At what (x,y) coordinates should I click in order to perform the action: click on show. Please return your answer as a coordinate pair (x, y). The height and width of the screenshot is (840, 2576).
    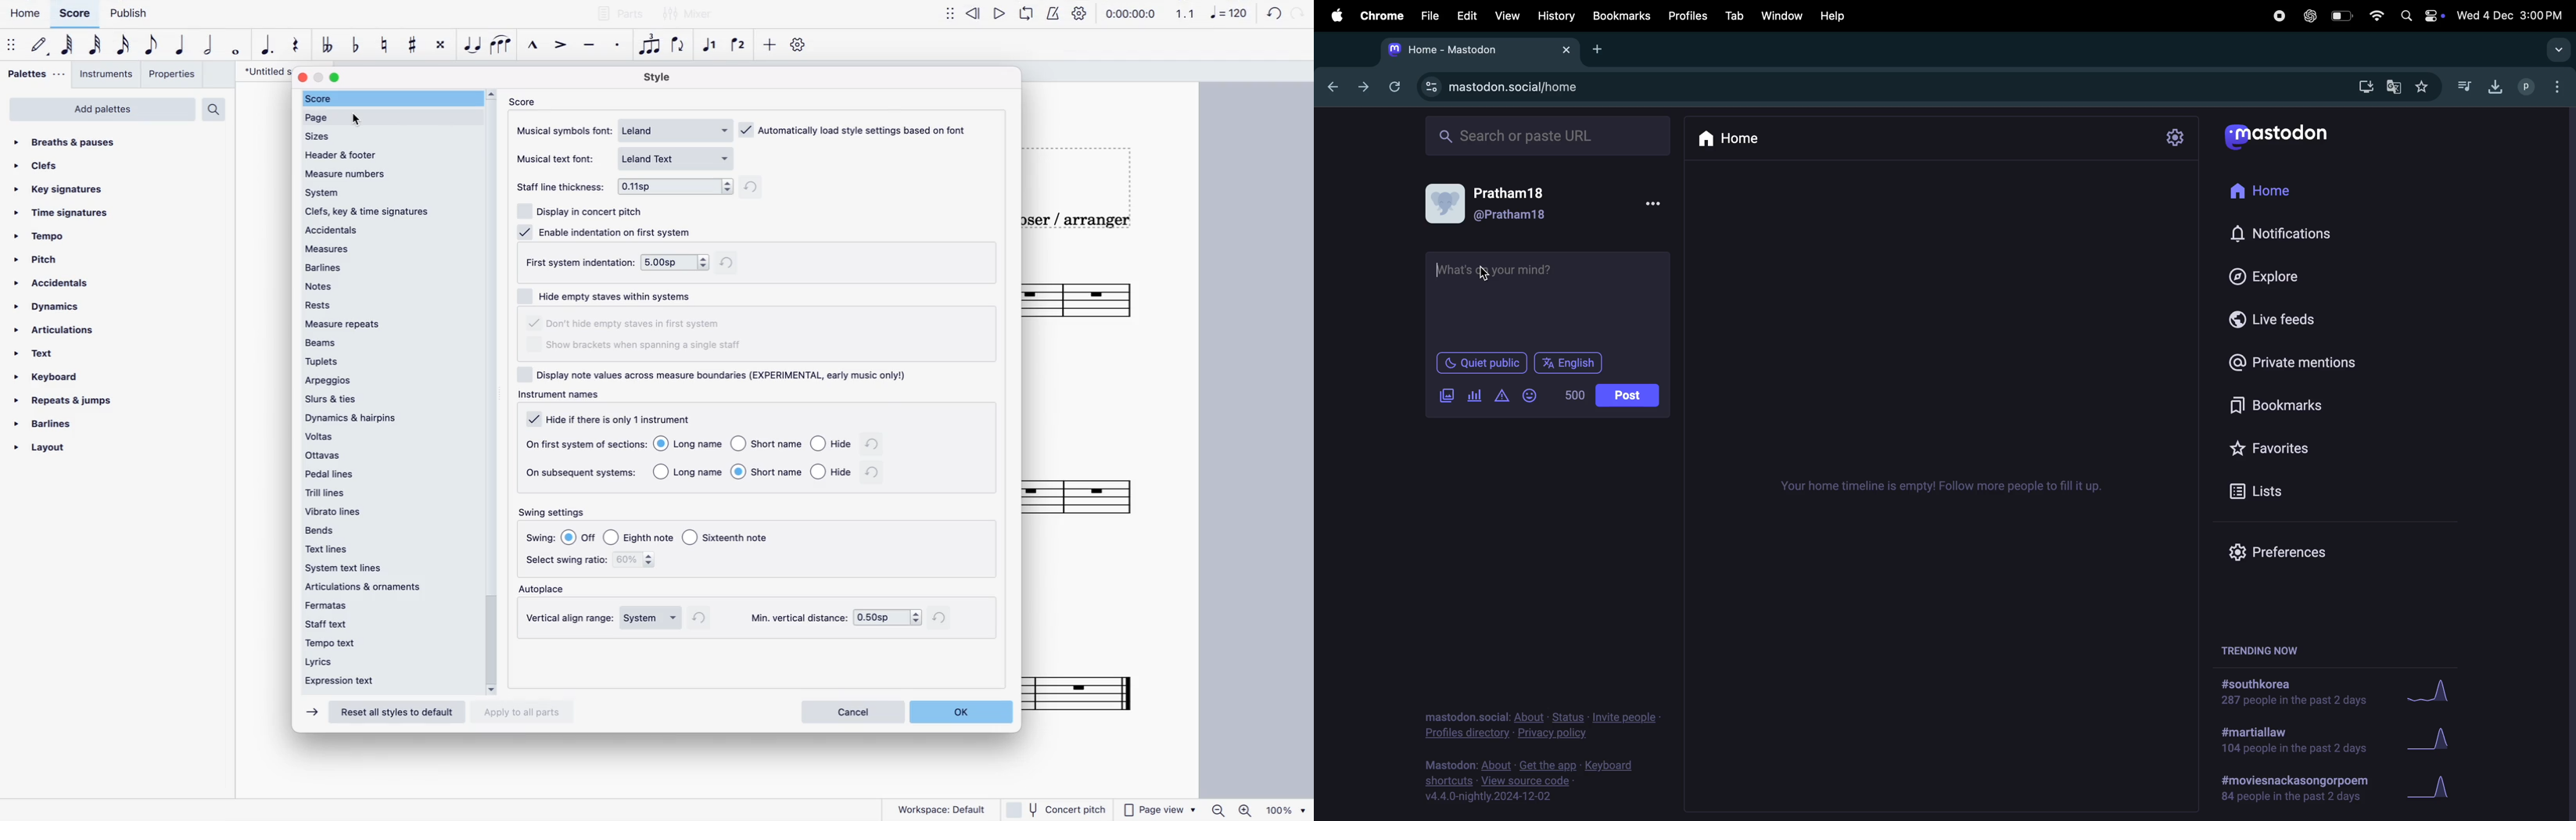
    Looking at the image, I should click on (637, 348).